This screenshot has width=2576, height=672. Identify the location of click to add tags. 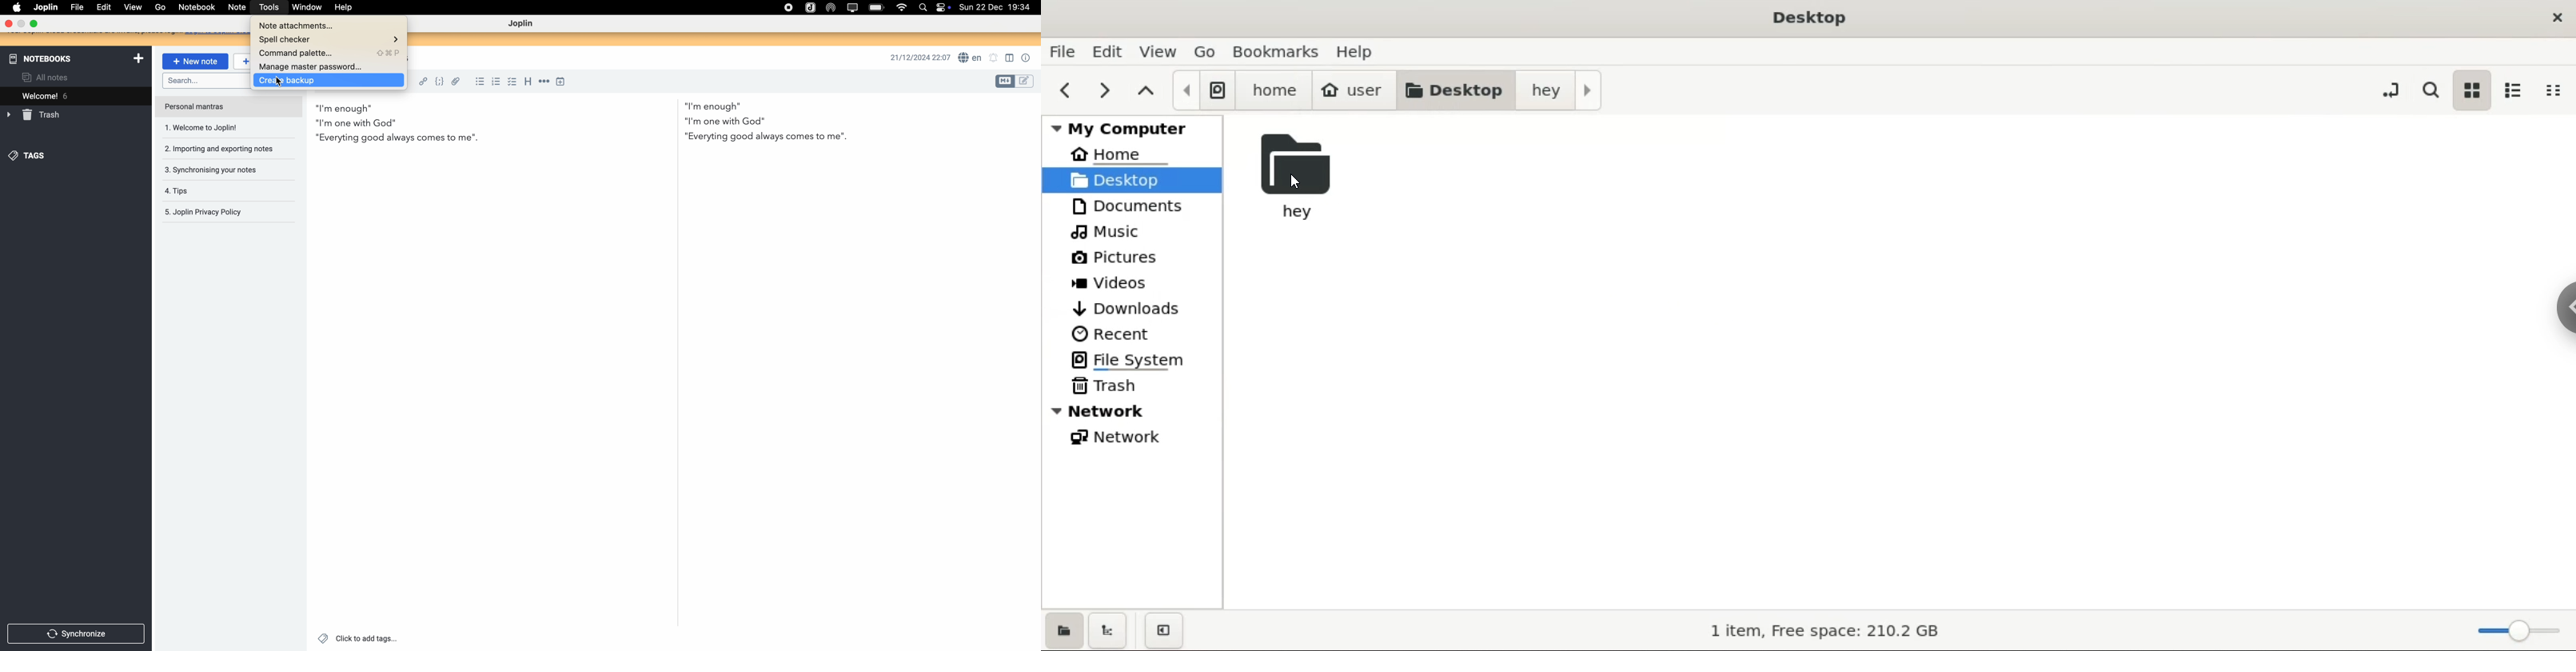
(358, 638).